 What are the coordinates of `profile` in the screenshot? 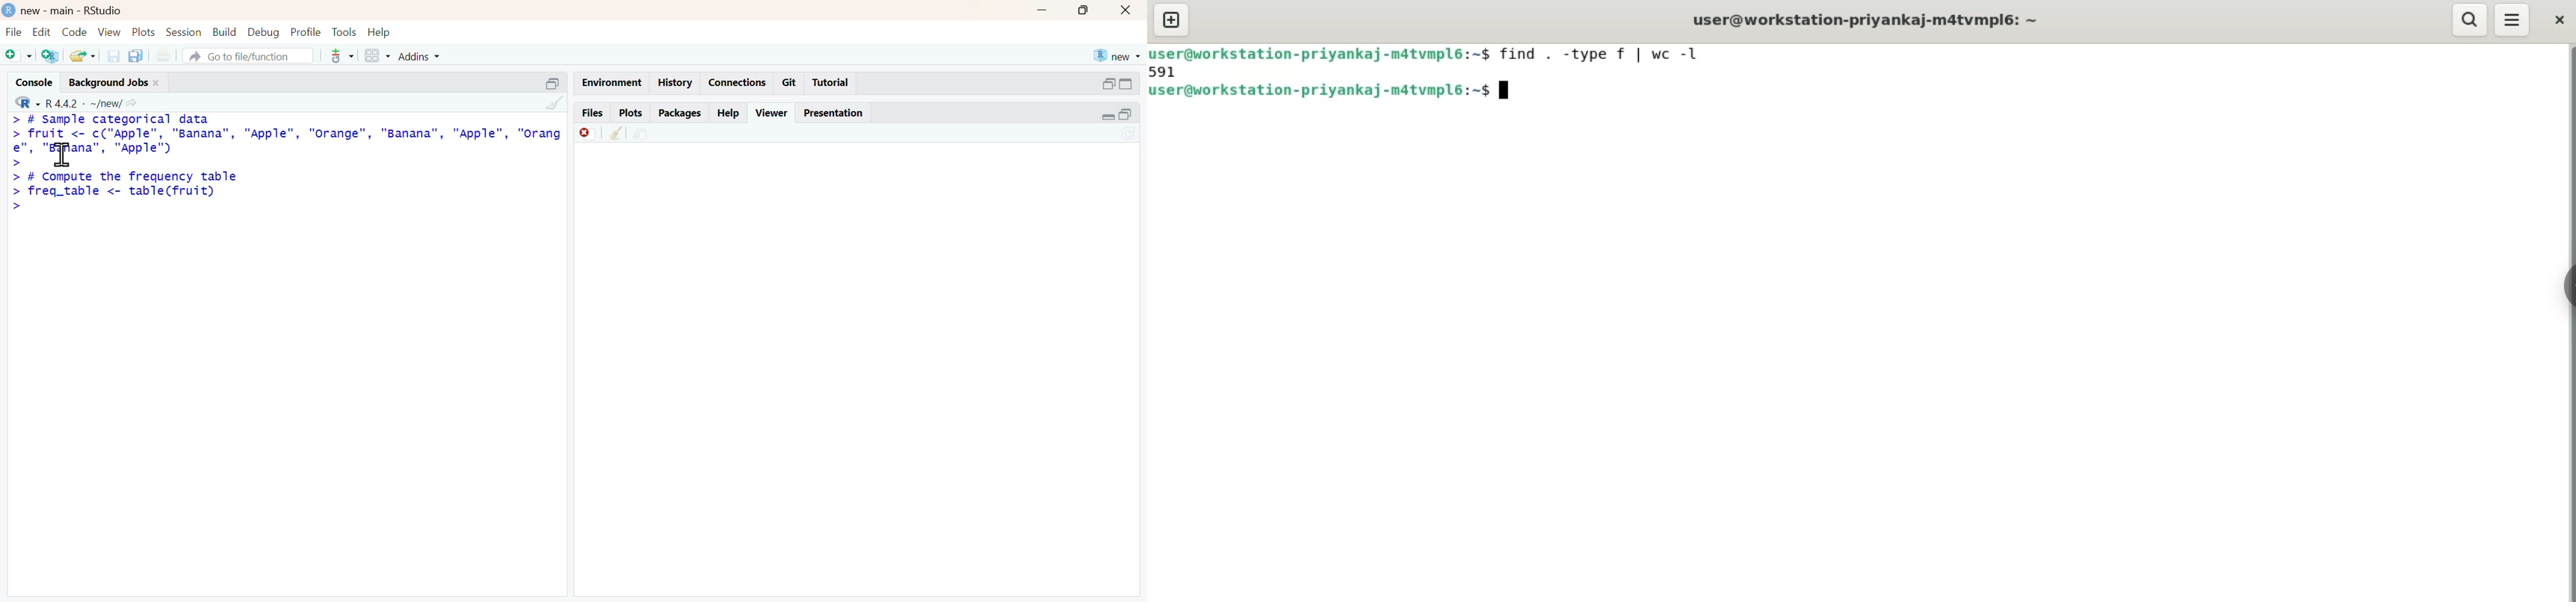 It's located at (305, 32).